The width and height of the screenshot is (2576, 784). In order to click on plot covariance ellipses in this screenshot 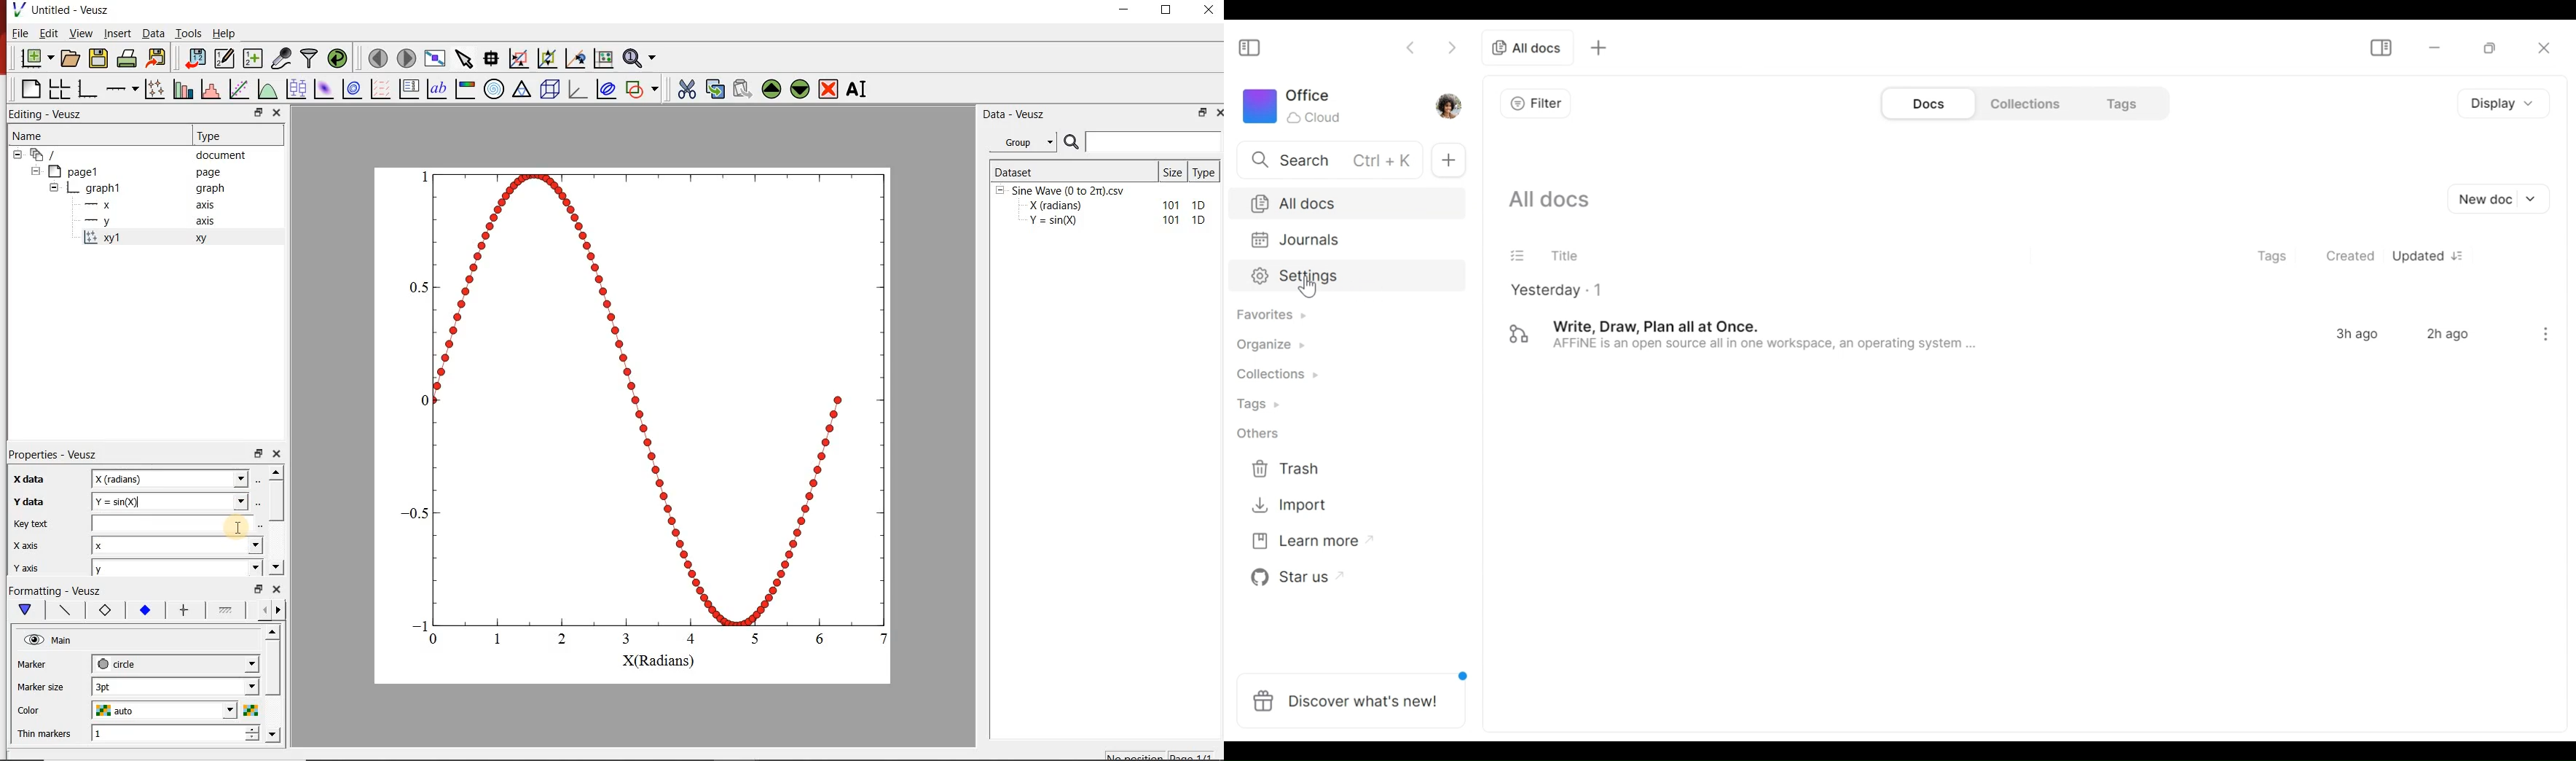, I will do `click(605, 88)`.